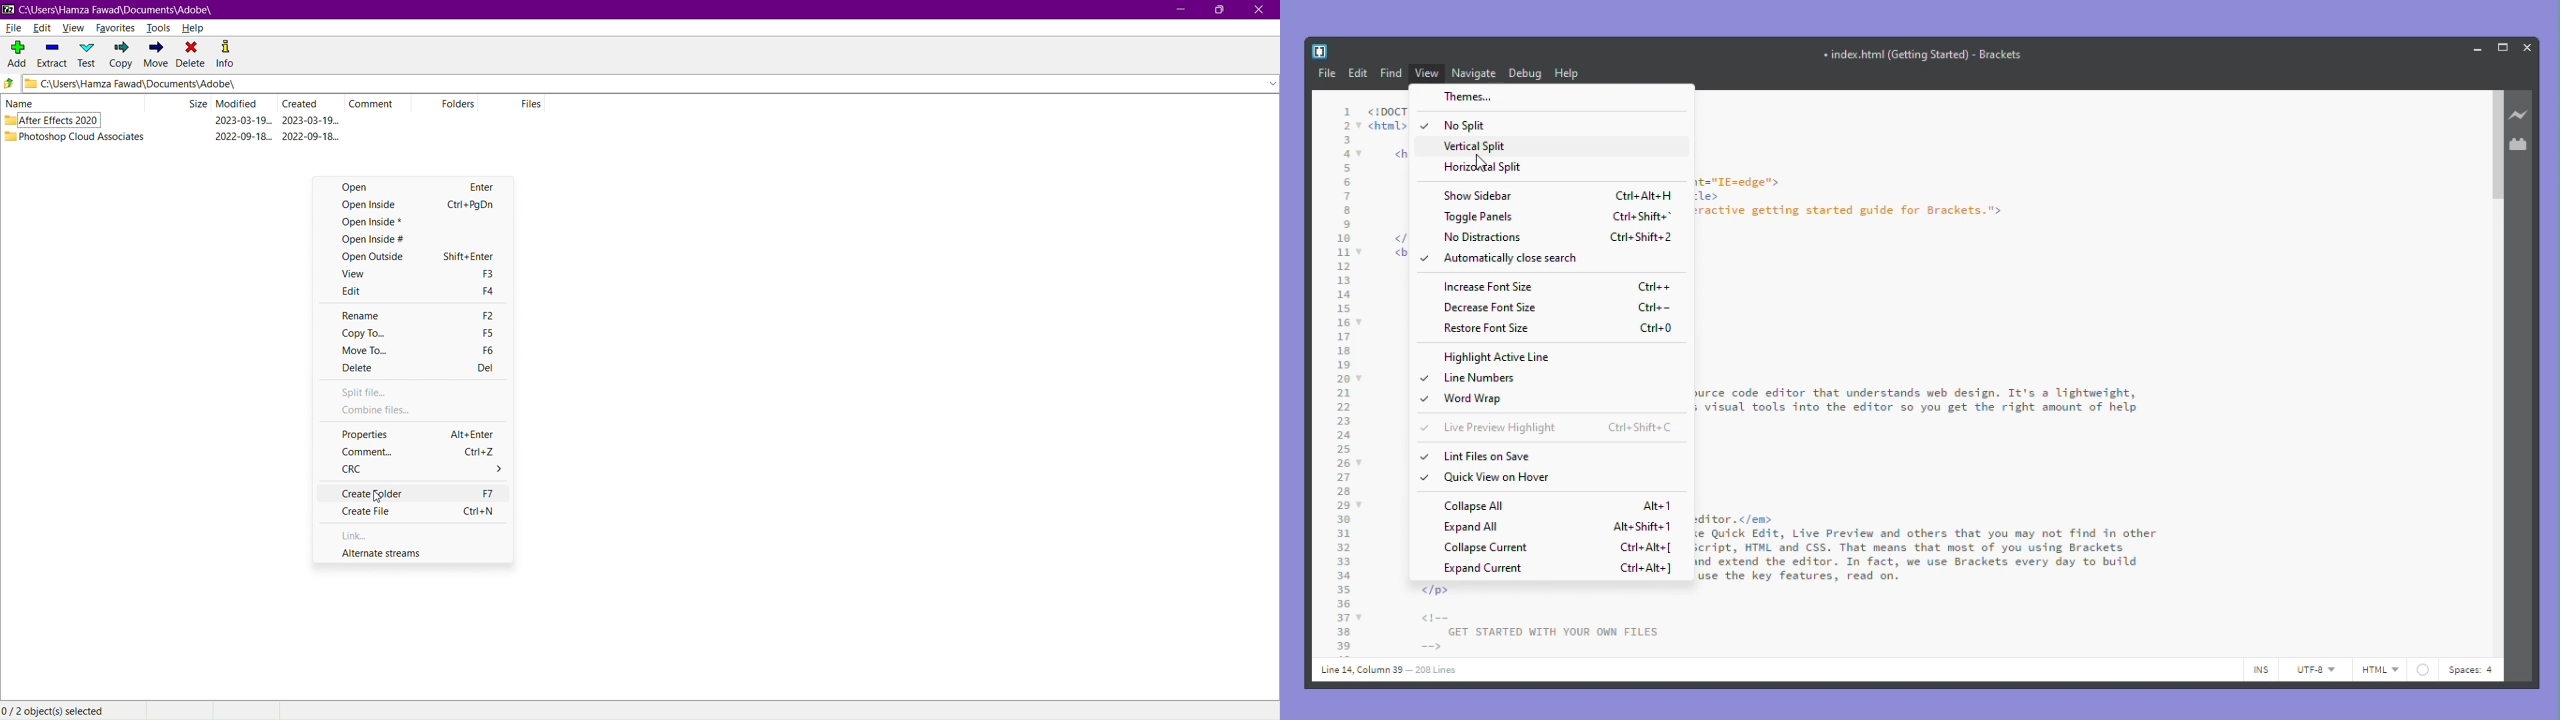 Image resolution: width=2576 pixels, height=728 pixels. Describe the element at coordinates (311, 120) in the screenshot. I see `created date & time` at that location.